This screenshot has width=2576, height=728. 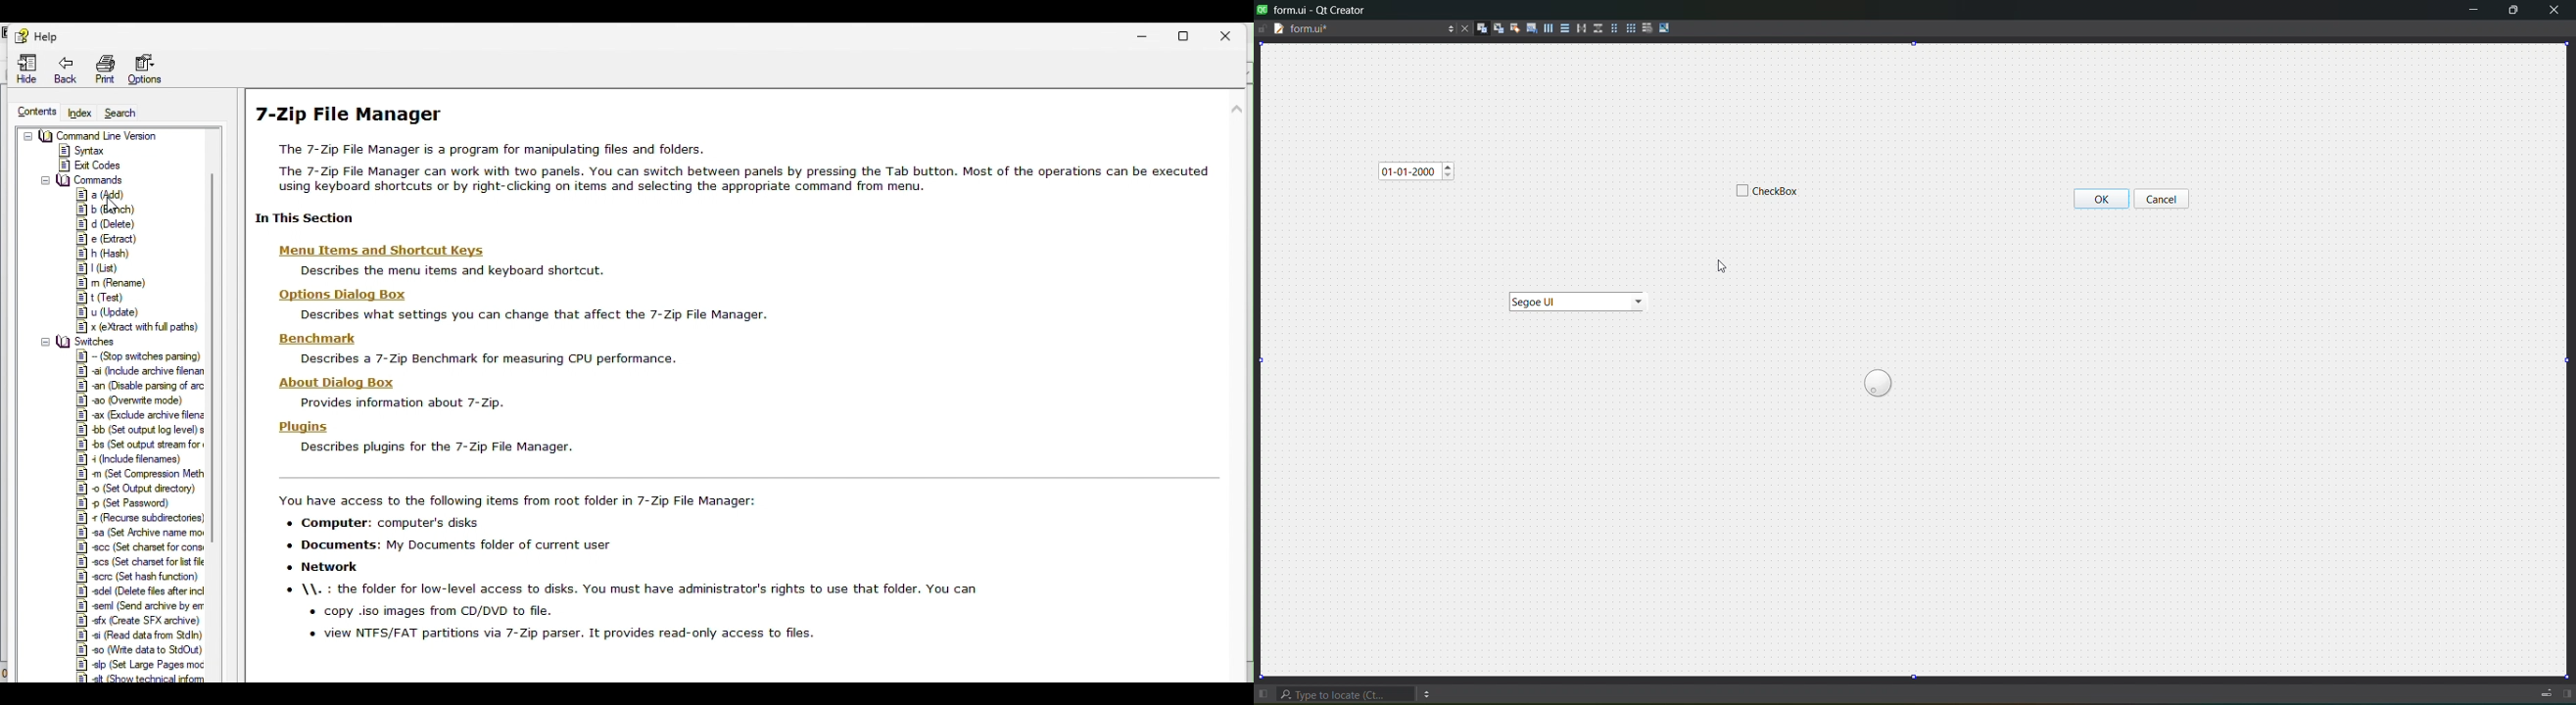 What do you see at coordinates (139, 533) in the screenshot?
I see `-sa` at bounding box center [139, 533].